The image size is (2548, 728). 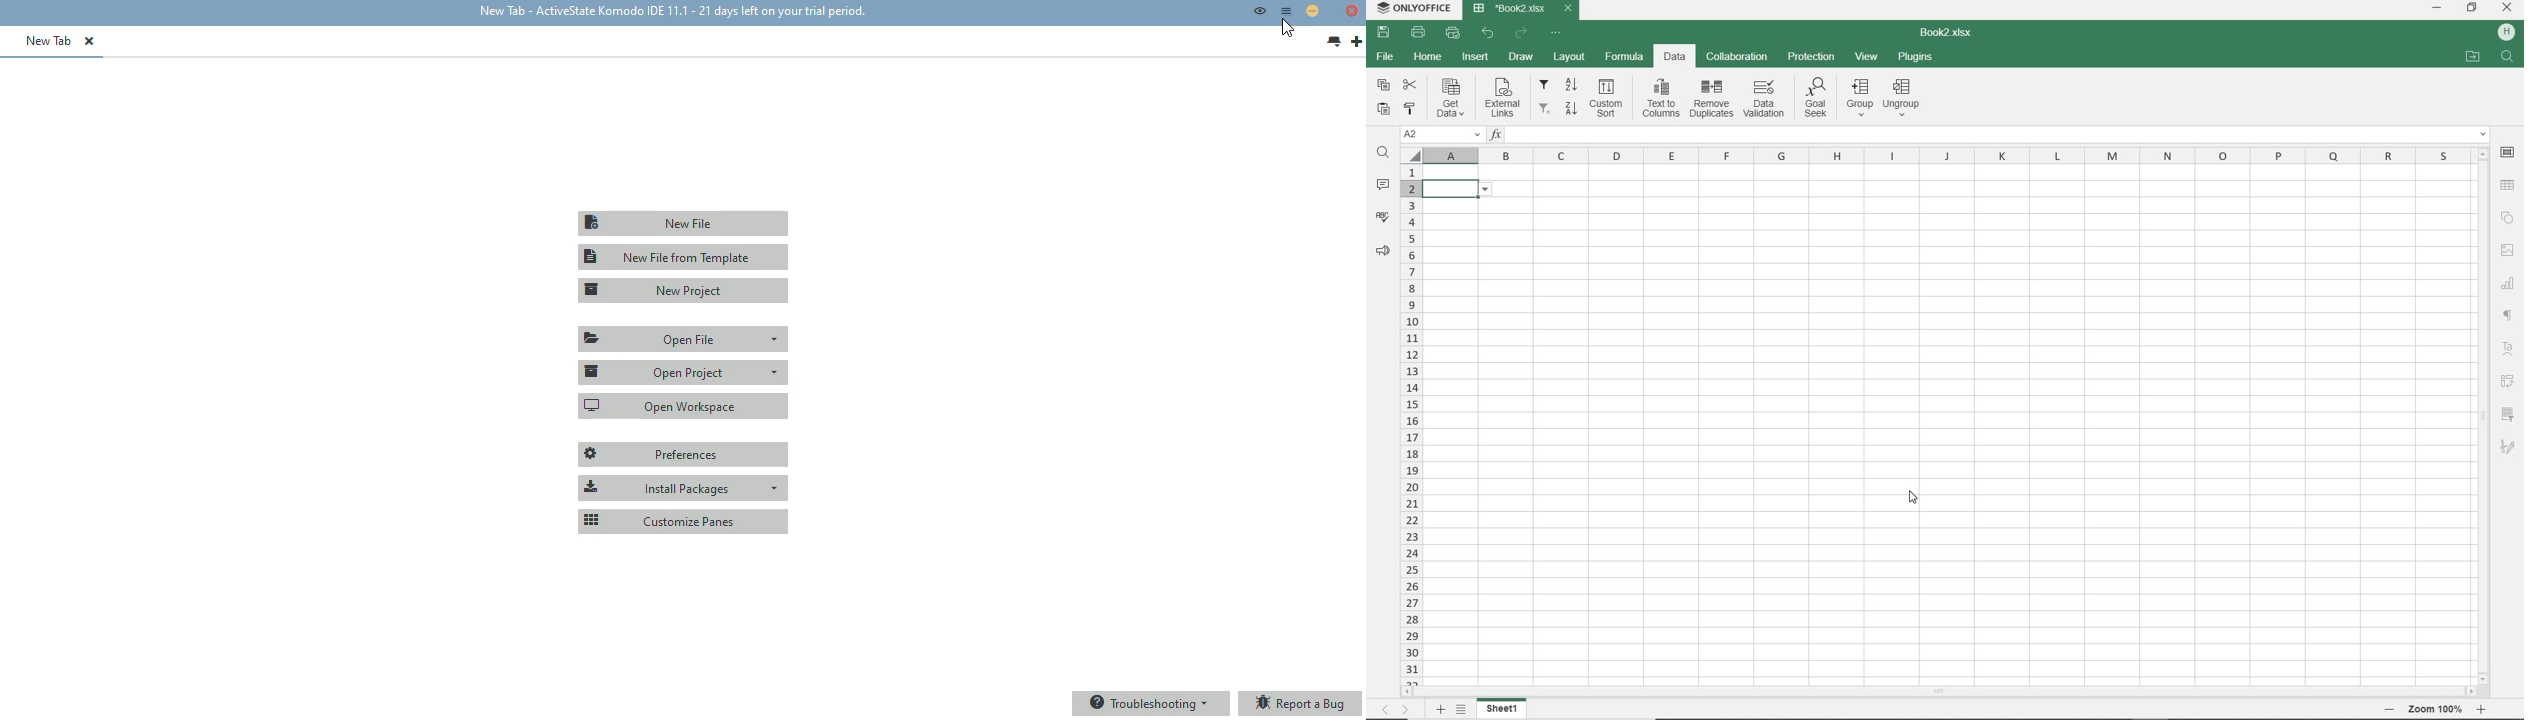 I want to click on data validation for list, so click(x=1465, y=189).